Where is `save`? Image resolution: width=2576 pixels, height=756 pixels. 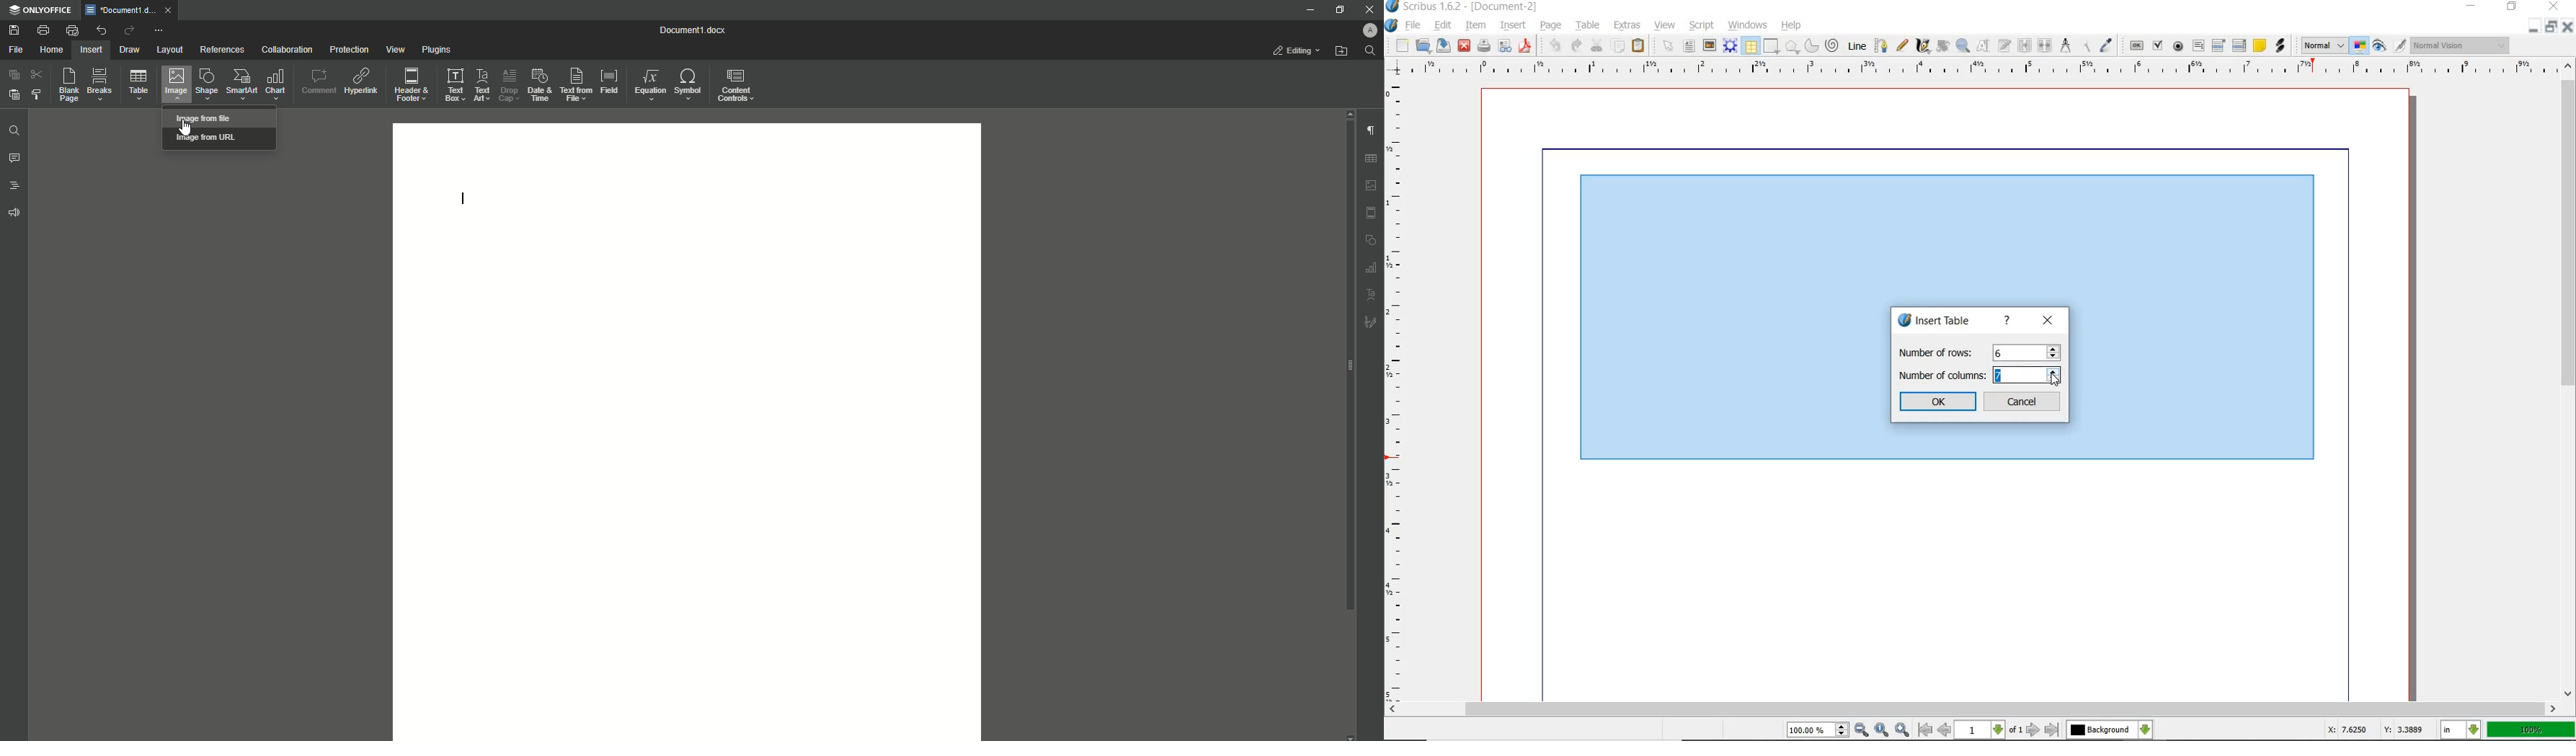
save is located at coordinates (1443, 47).